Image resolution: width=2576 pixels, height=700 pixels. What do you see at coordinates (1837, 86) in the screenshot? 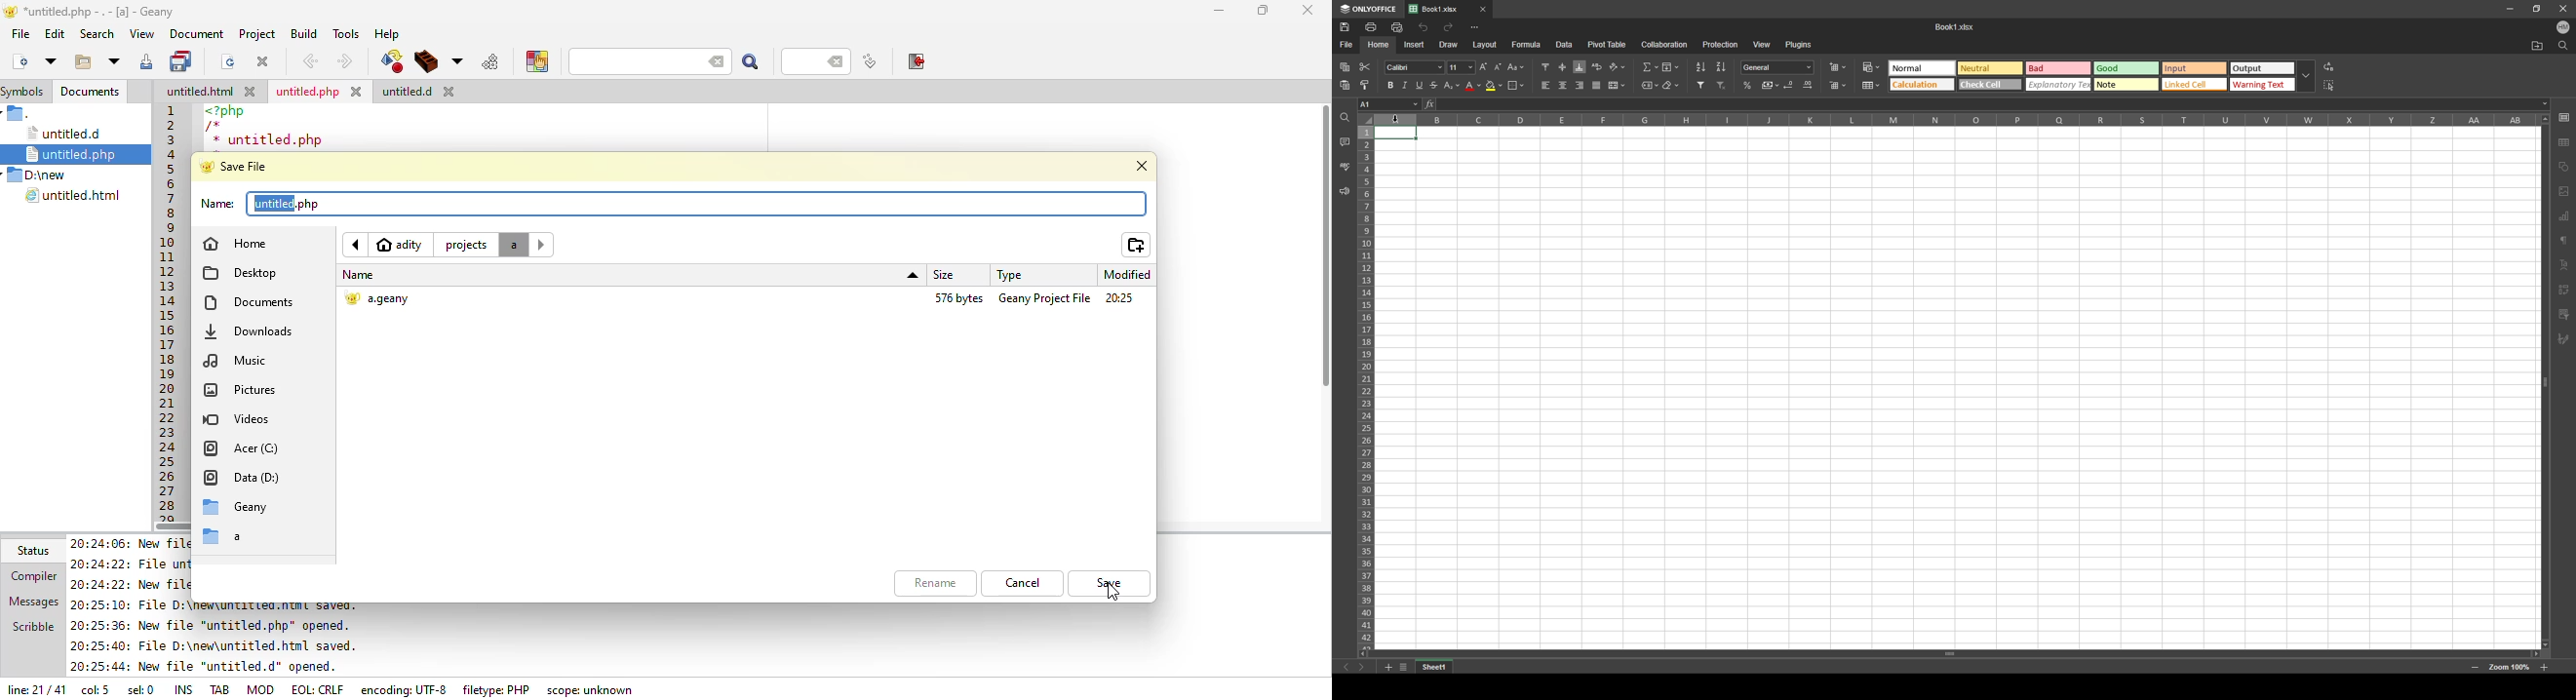
I see `delete cells` at bounding box center [1837, 86].